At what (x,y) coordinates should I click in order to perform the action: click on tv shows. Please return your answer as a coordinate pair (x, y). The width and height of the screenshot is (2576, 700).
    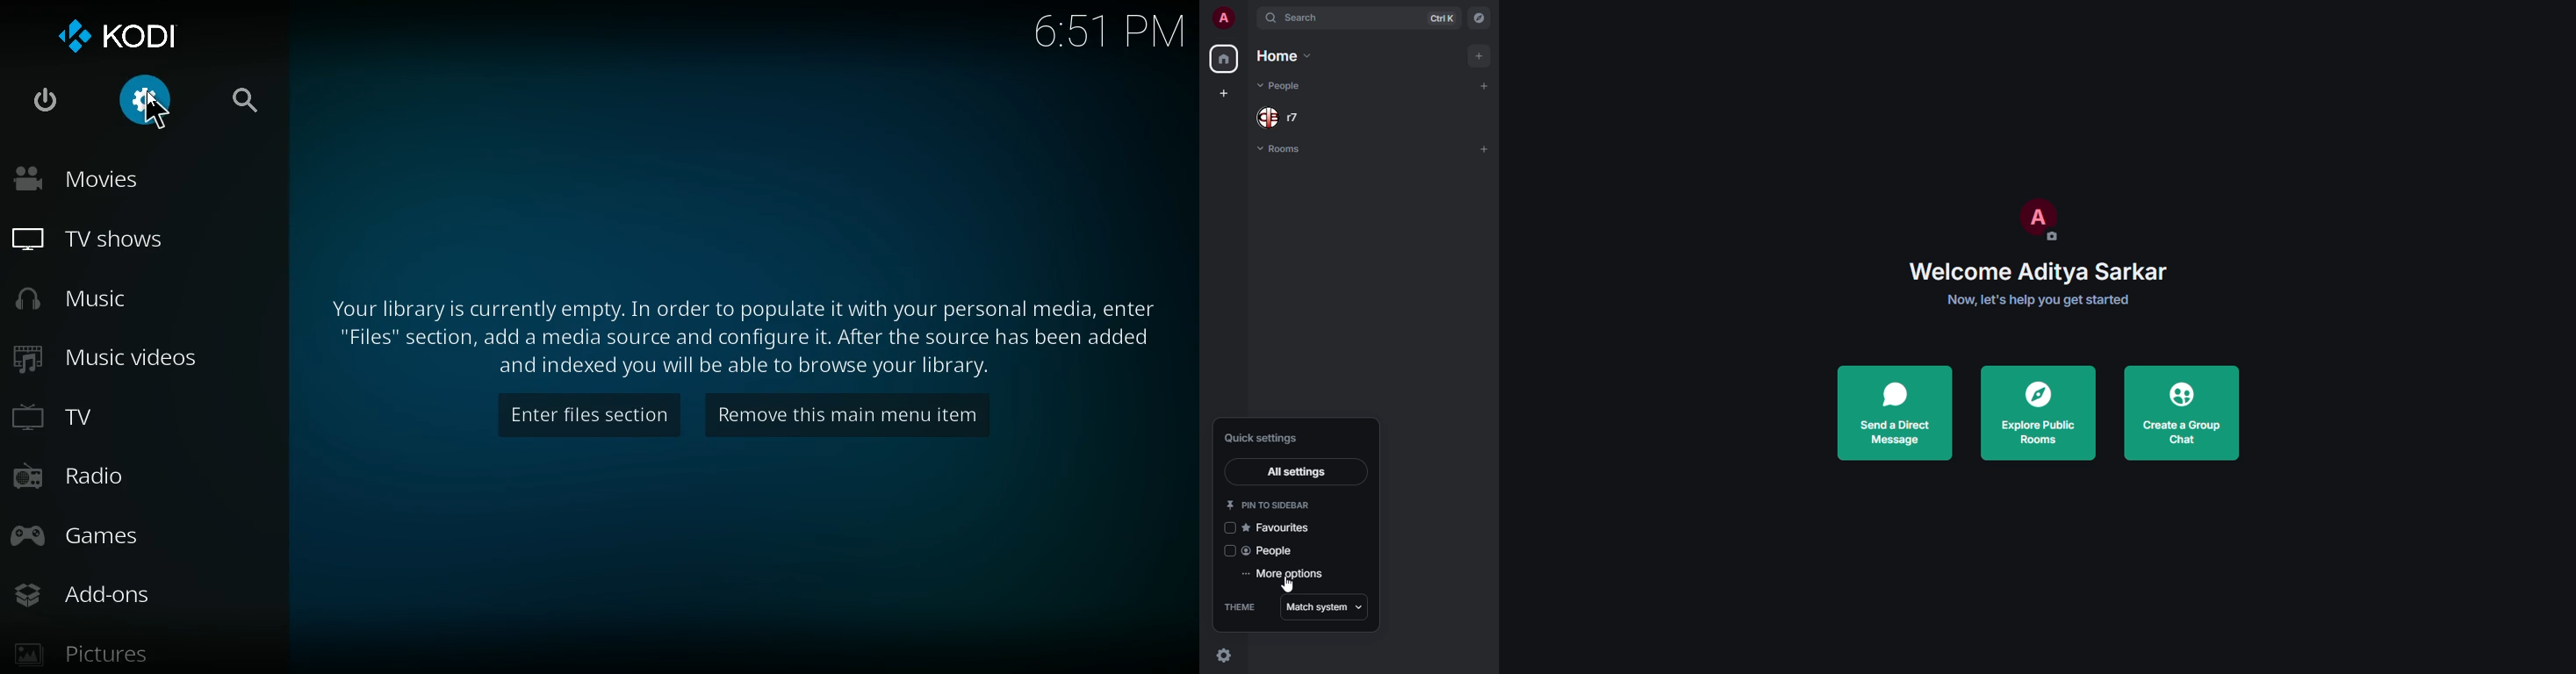
    Looking at the image, I should click on (135, 239).